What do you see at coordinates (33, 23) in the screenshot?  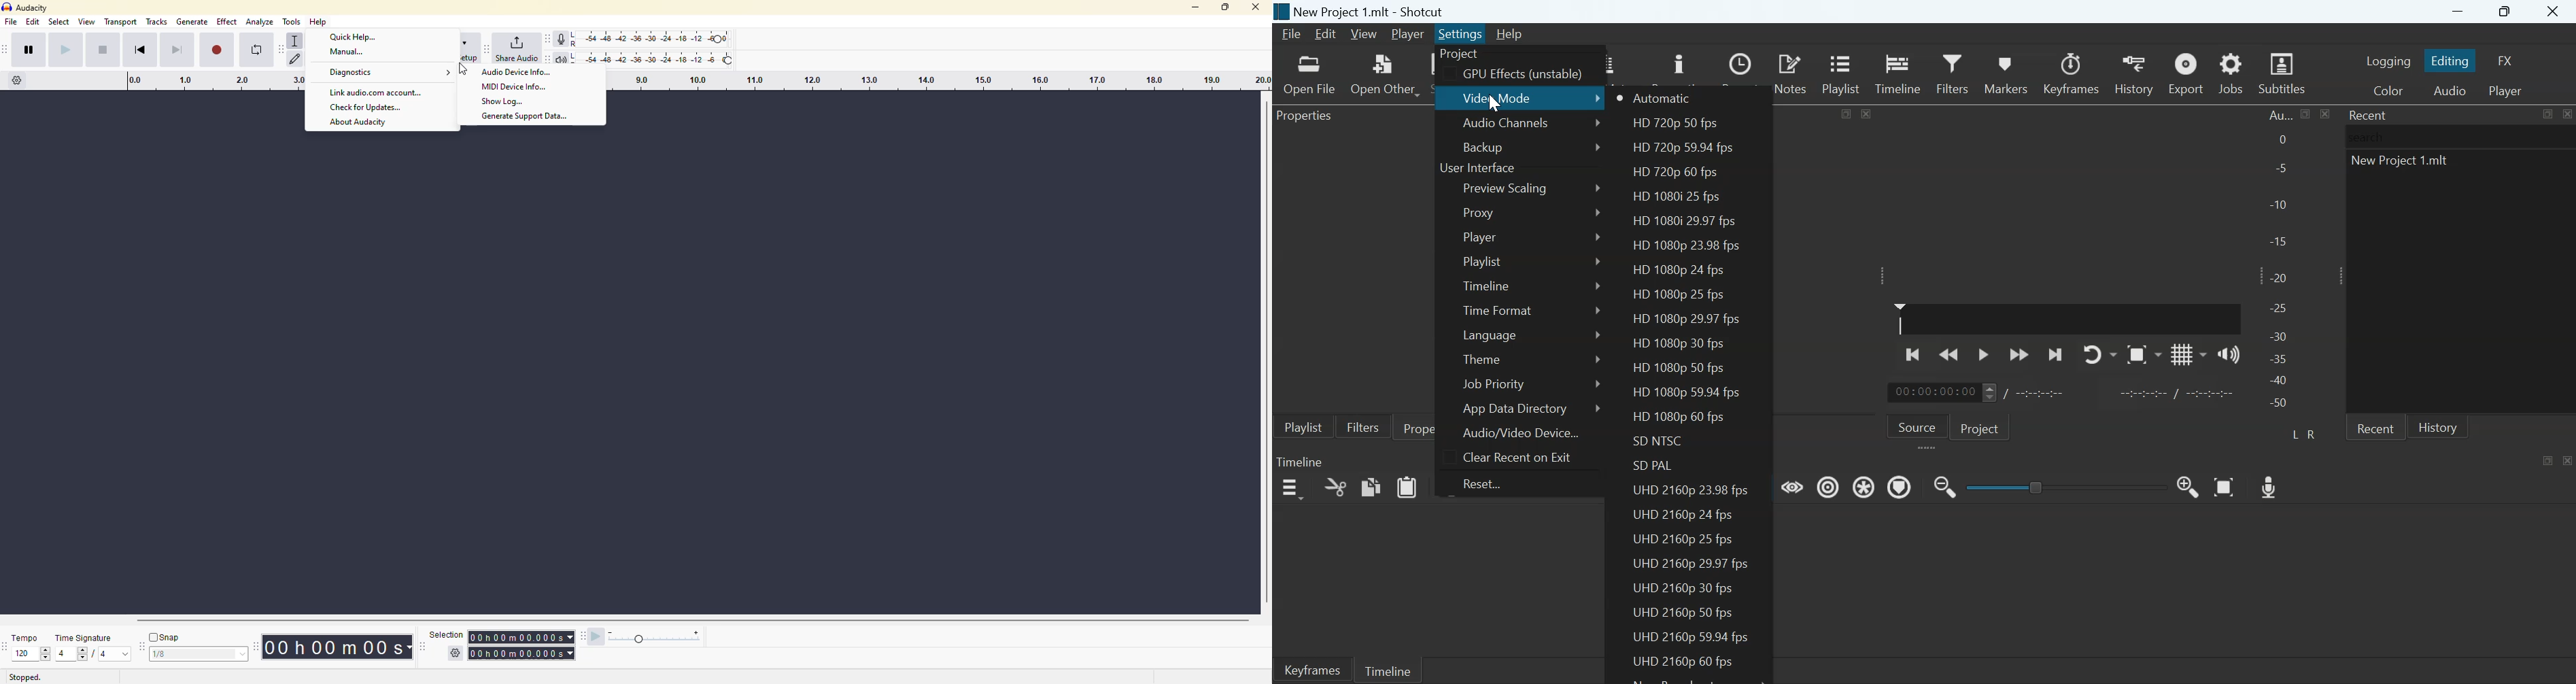 I see `edit` at bounding box center [33, 23].